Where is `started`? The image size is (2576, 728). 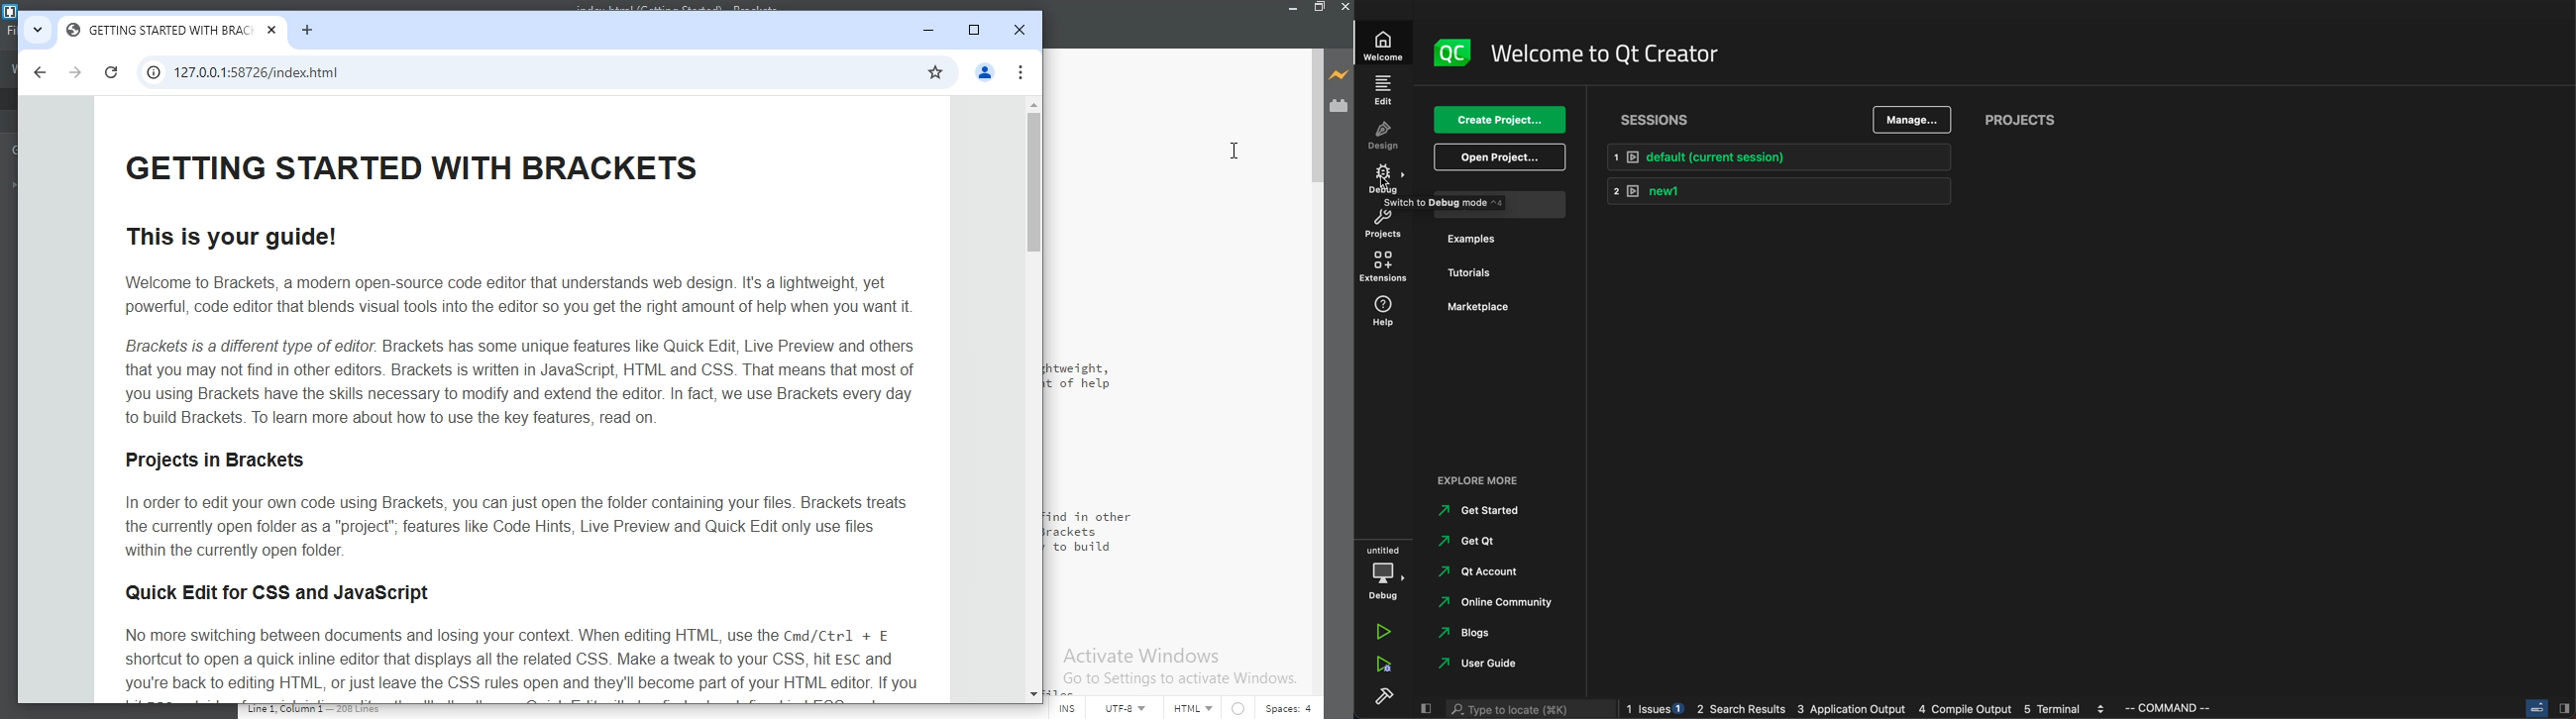
started is located at coordinates (1479, 510).